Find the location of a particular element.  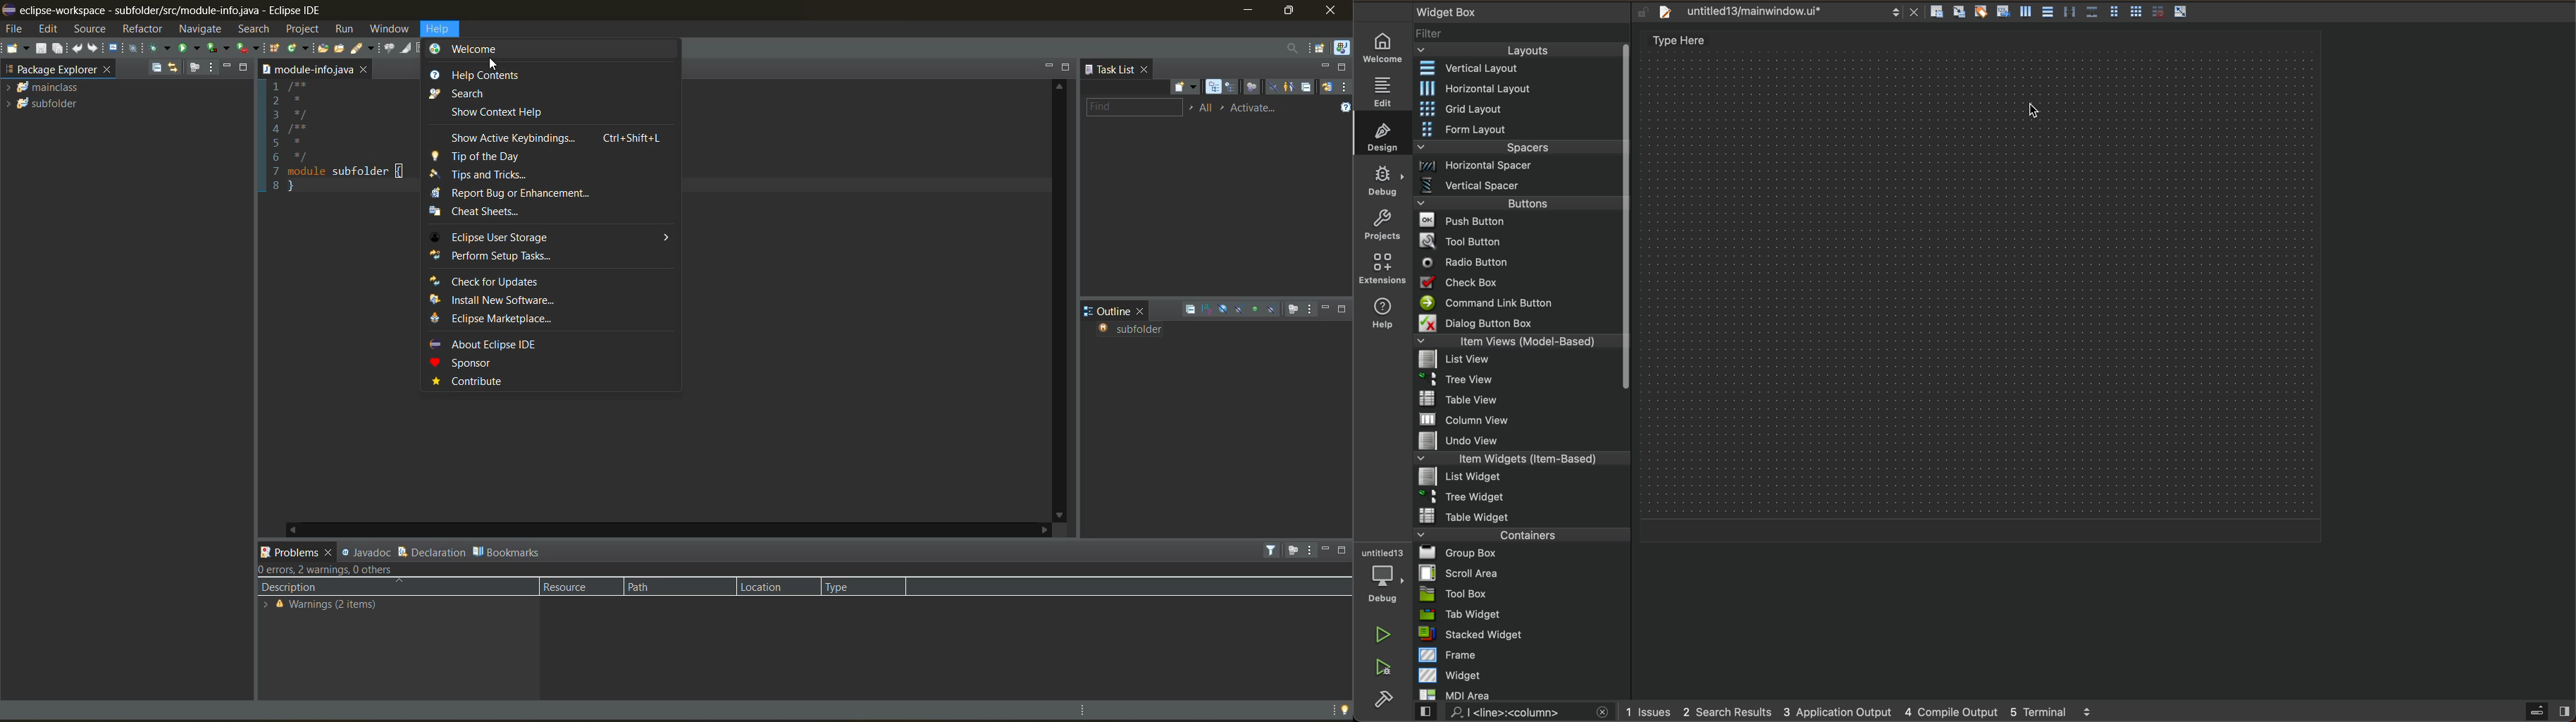

text is located at coordinates (1696, 41).